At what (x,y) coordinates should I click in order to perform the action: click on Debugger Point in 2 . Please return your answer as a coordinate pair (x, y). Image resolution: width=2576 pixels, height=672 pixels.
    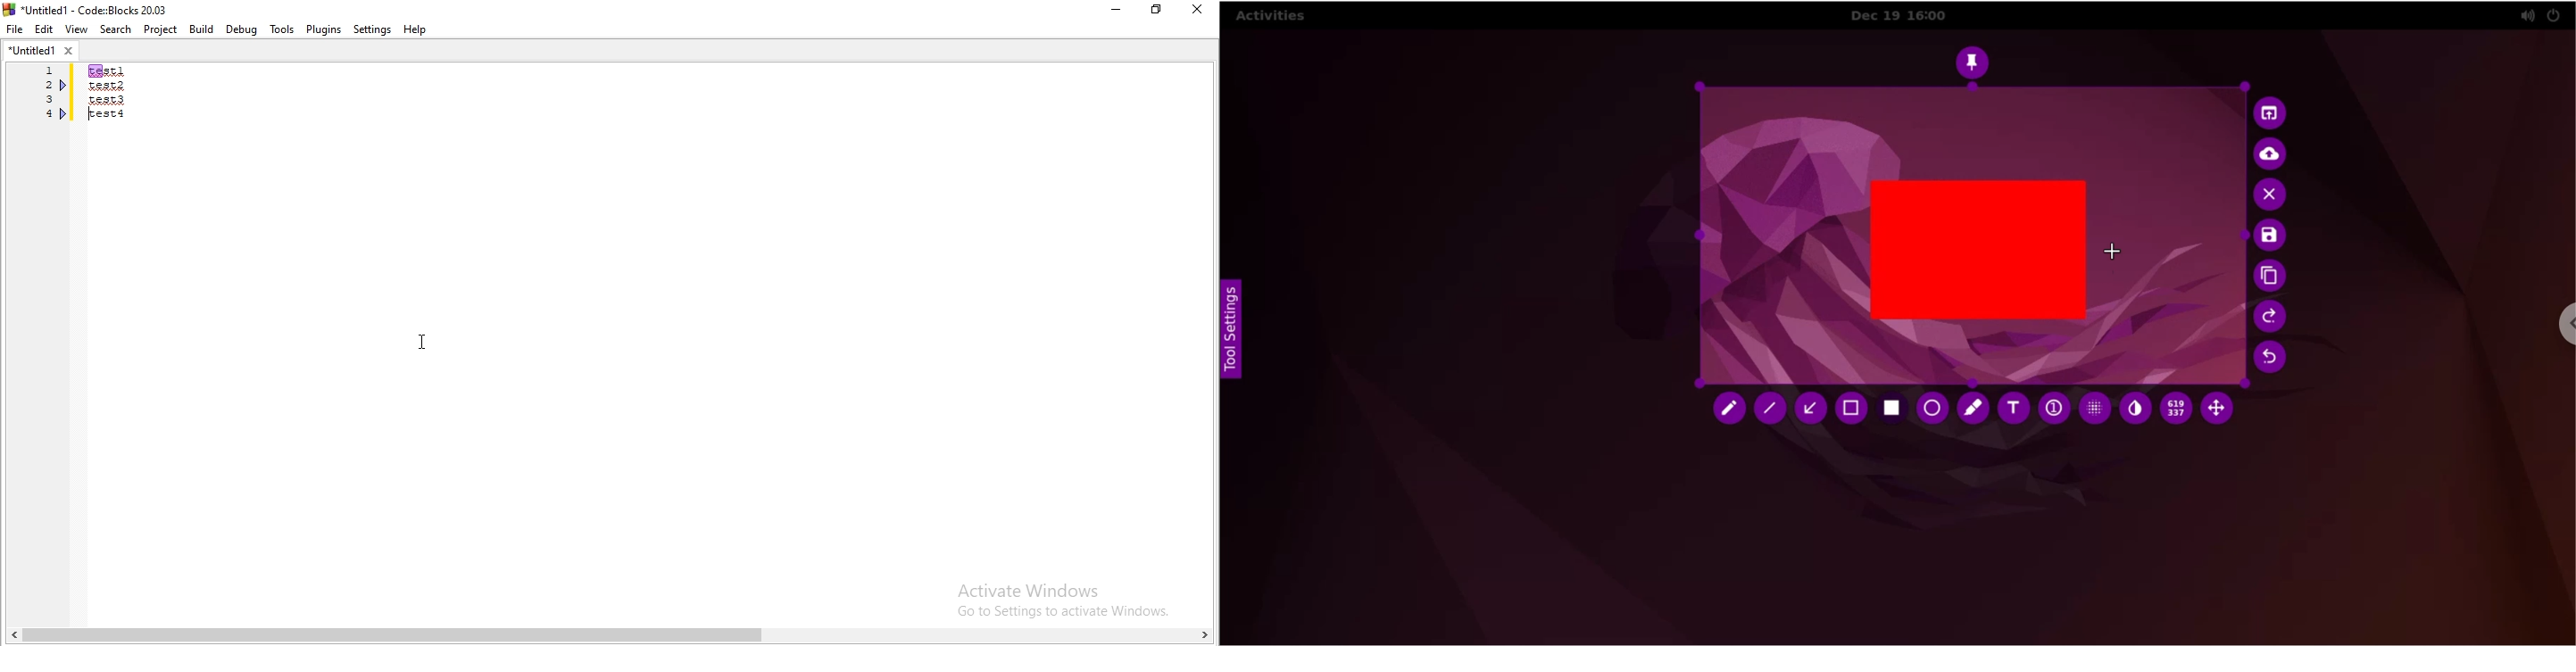
    Looking at the image, I should click on (64, 85).